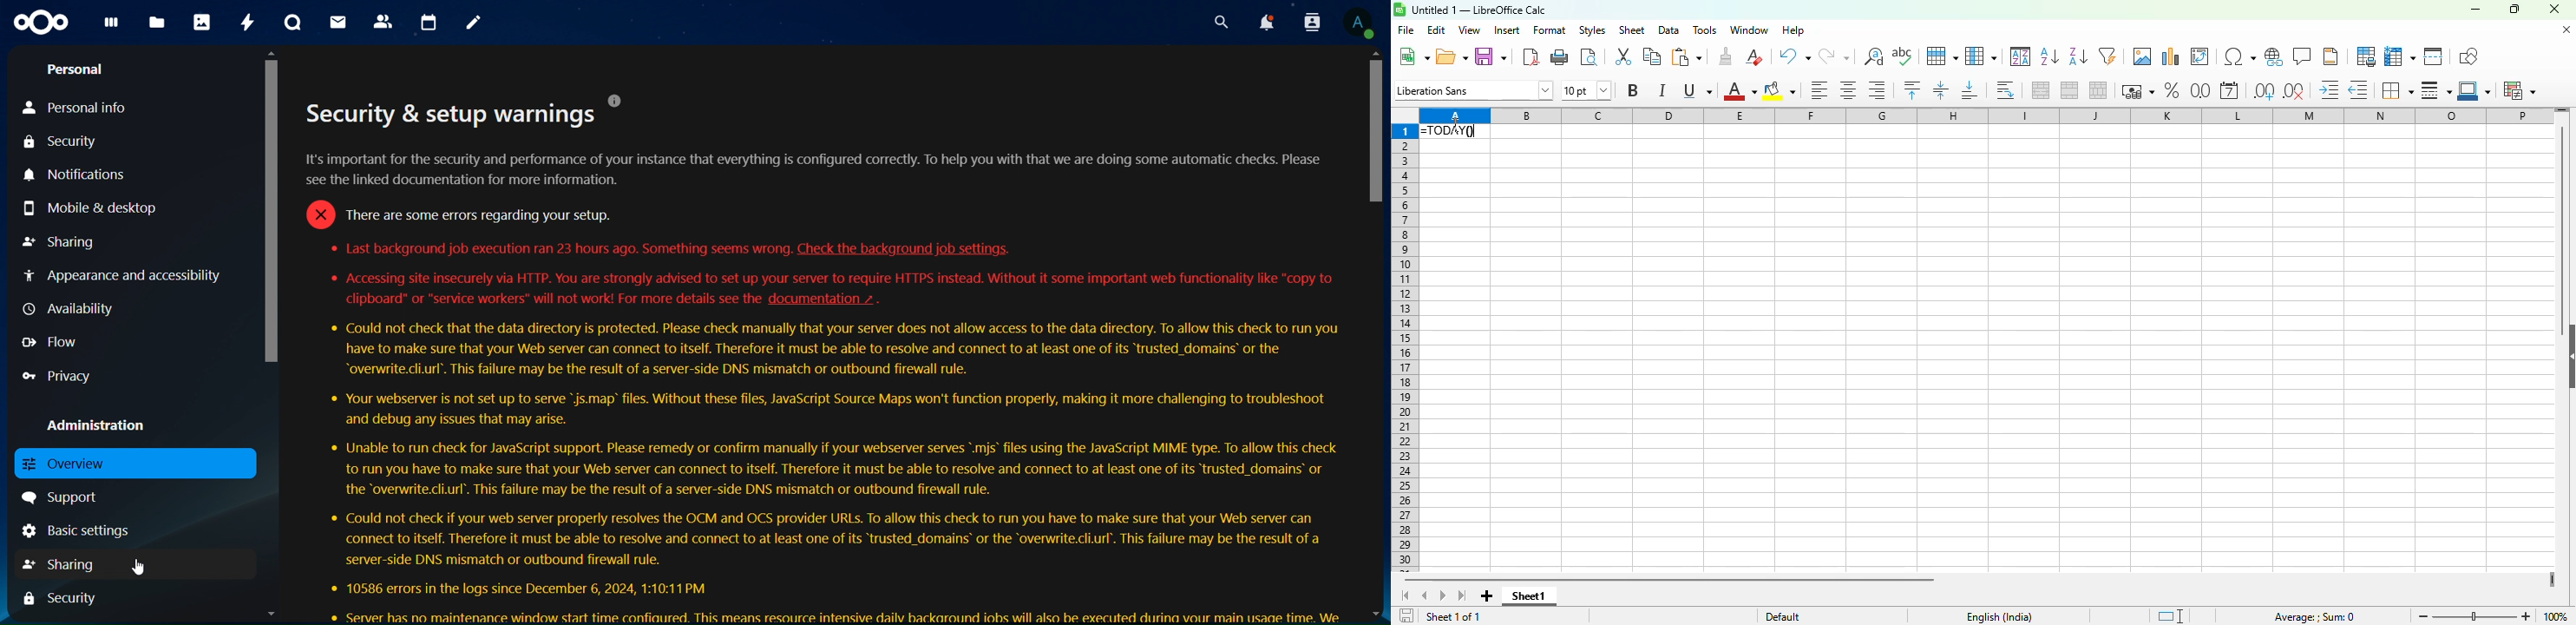 The image size is (2576, 644). What do you see at coordinates (1740, 91) in the screenshot?
I see `font color` at bounding box center [1740, 91].